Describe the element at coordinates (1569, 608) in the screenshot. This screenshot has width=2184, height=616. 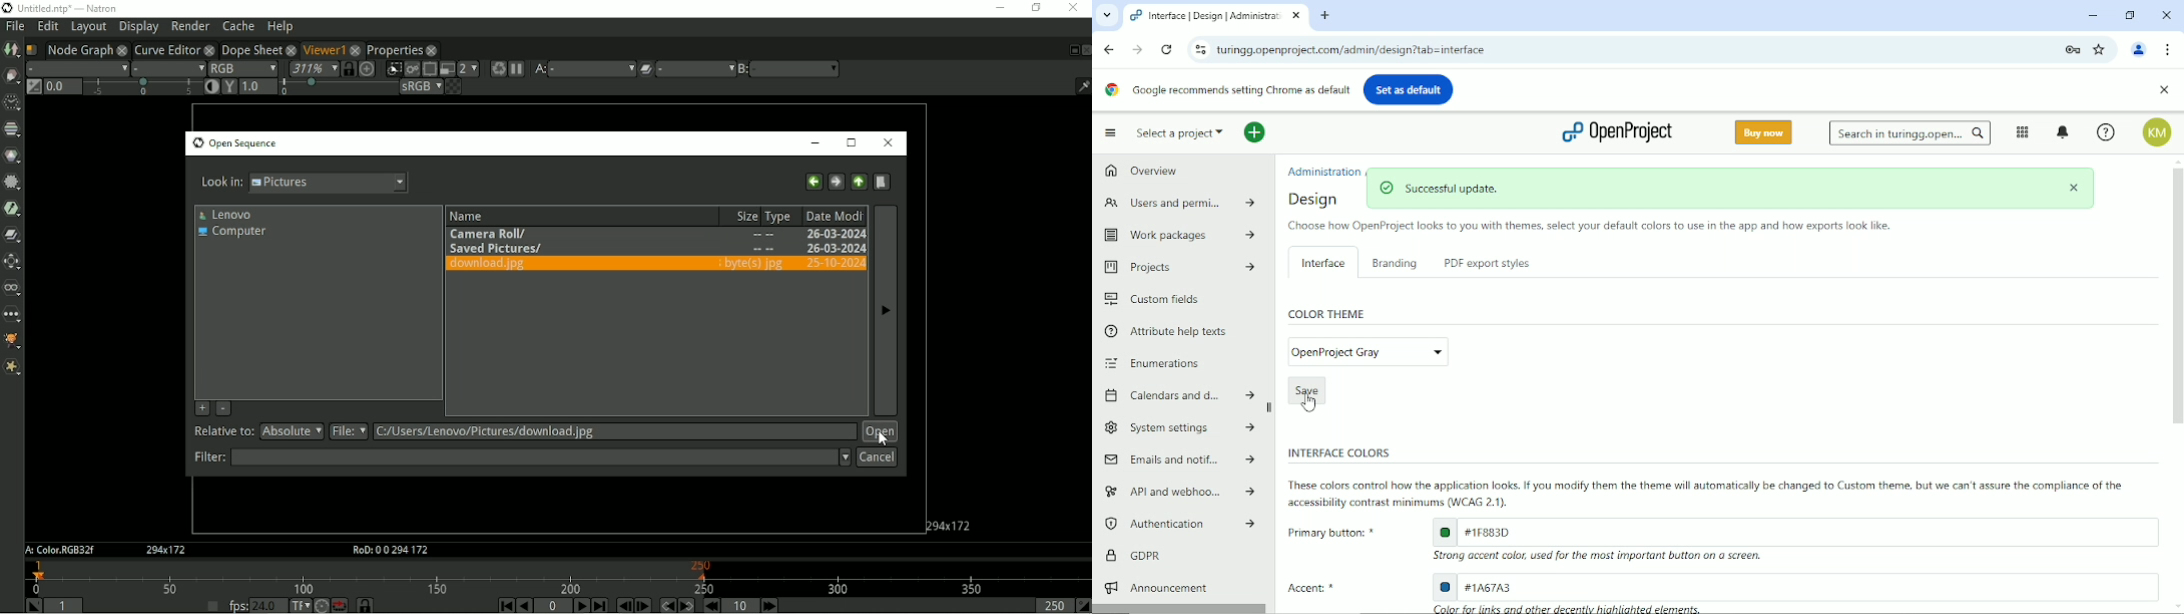
I see `color for links and other directly highlighted elements` at that location.